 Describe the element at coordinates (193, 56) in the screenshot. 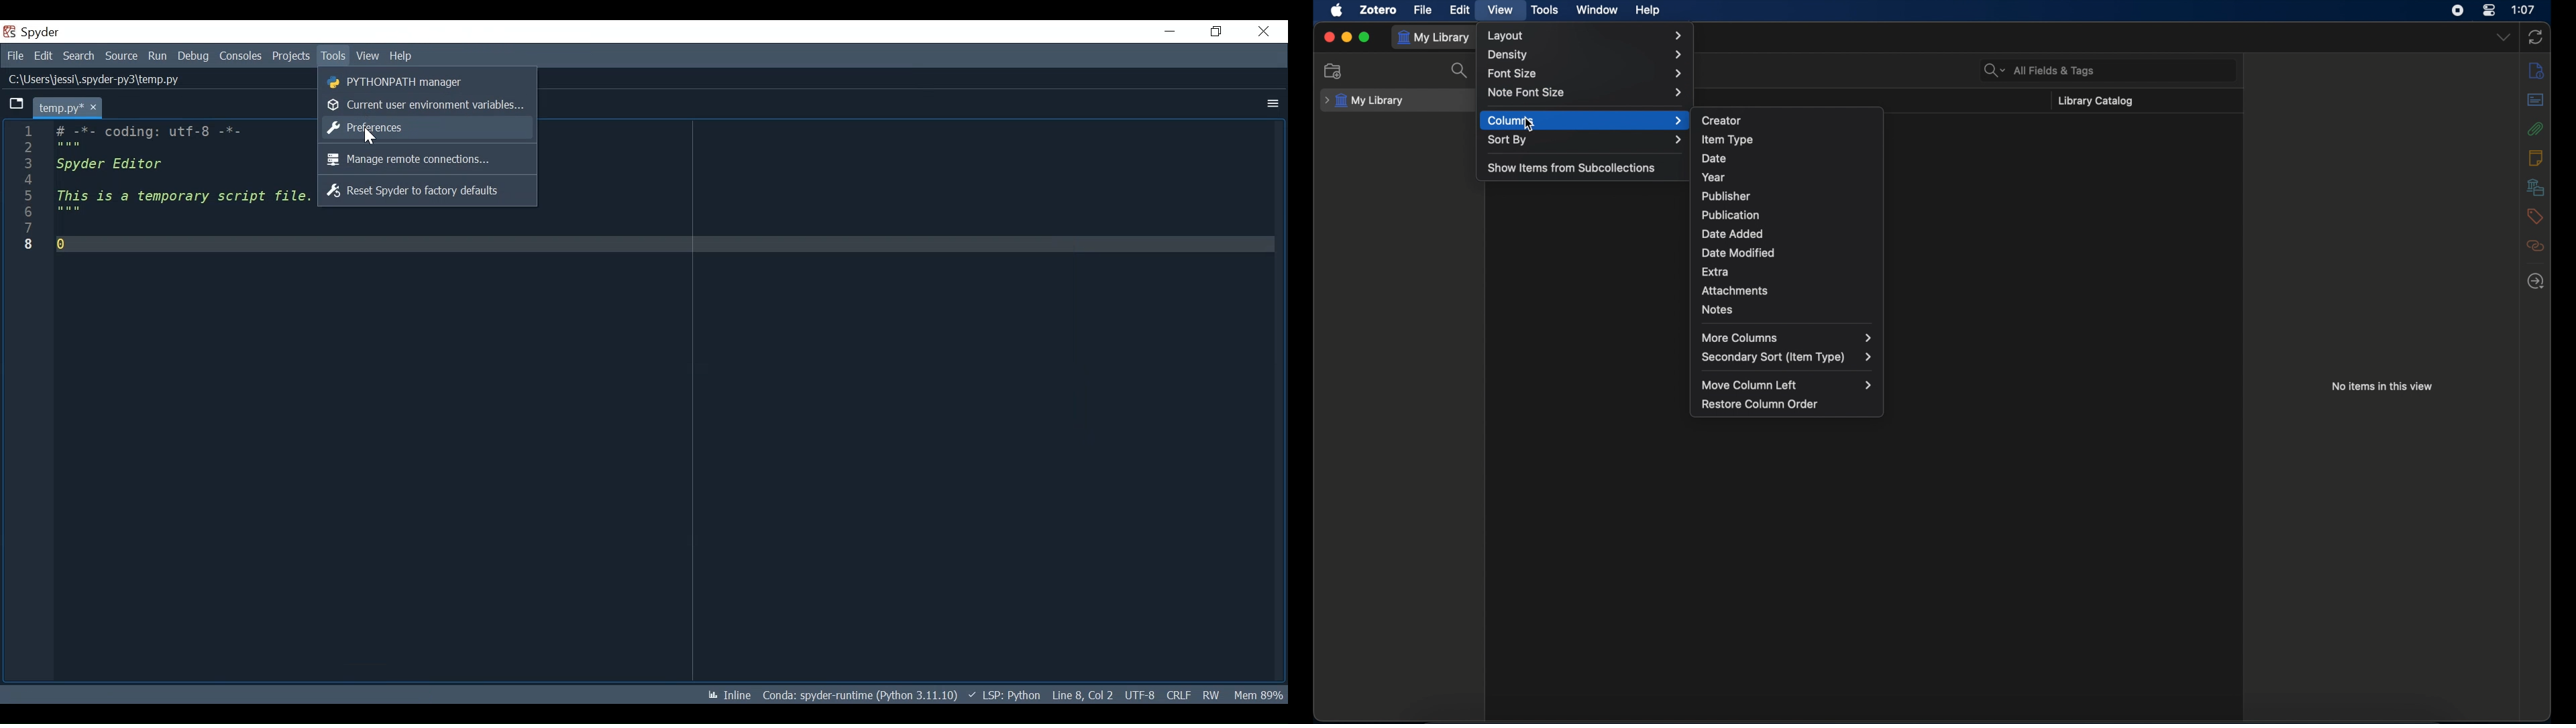

I see `Debug` at that location.